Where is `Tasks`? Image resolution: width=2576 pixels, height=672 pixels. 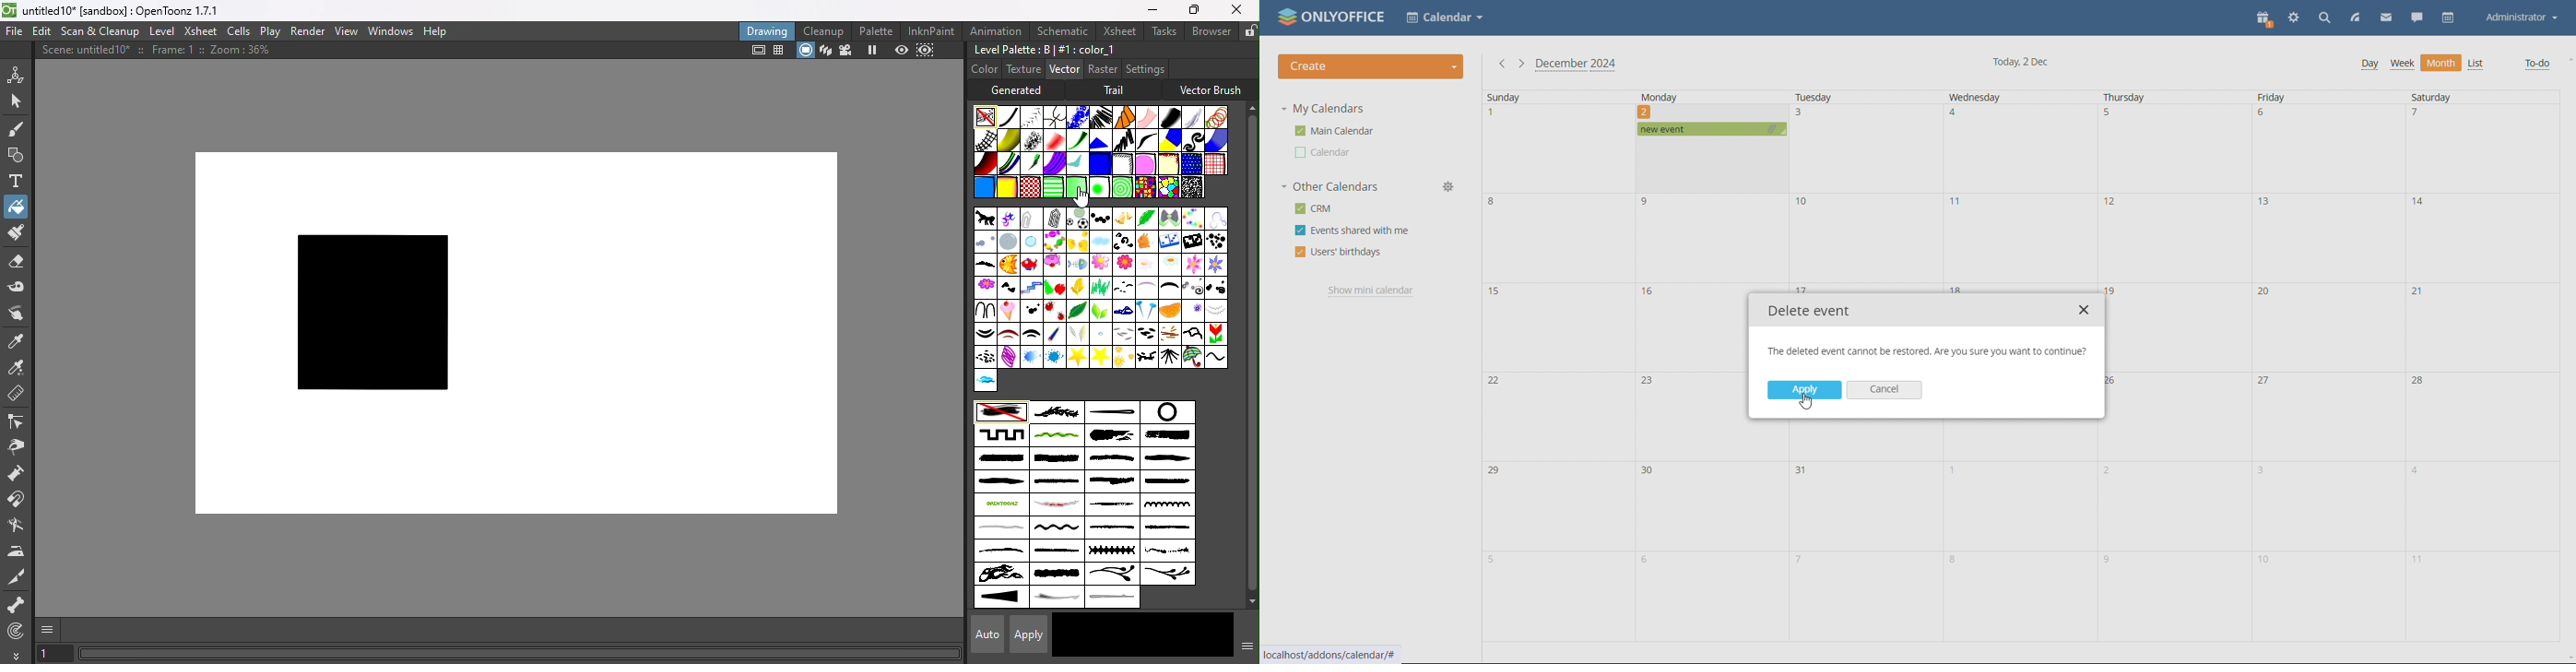
Tasks is located at coordinates (1163, 31).